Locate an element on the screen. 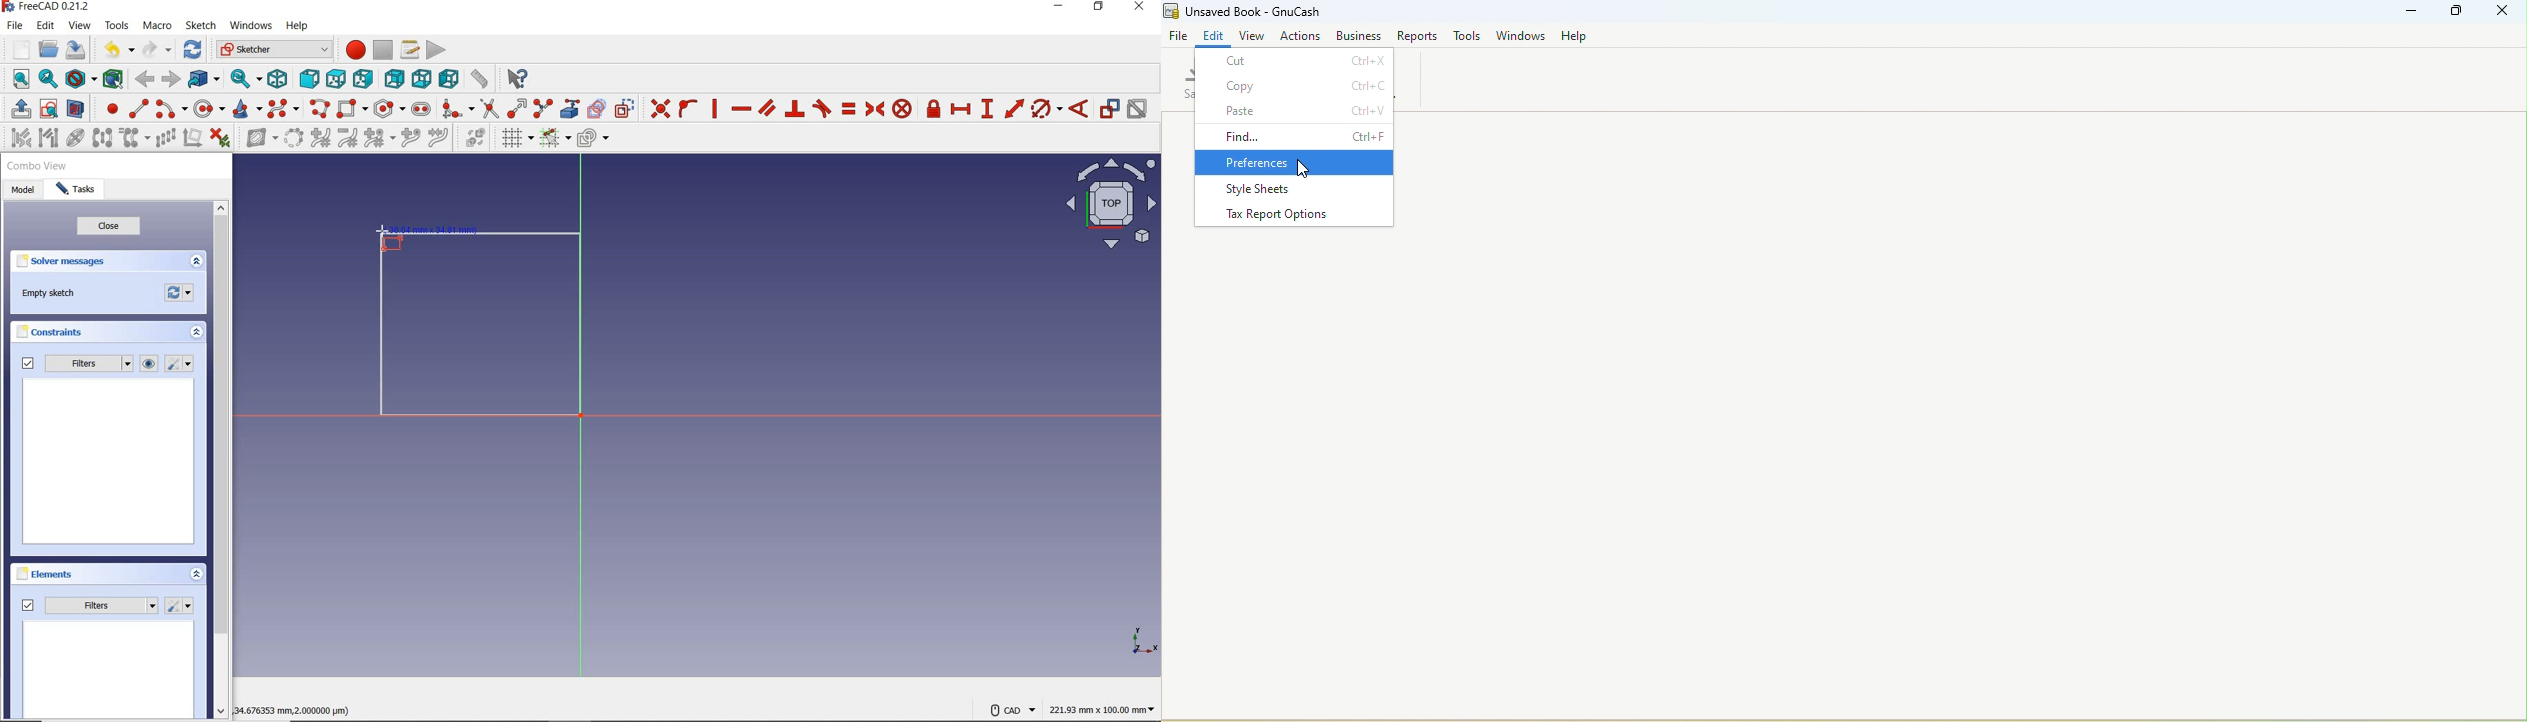 This screenshot has width=2548, height=728. close is located at coordinates (1144, 8).